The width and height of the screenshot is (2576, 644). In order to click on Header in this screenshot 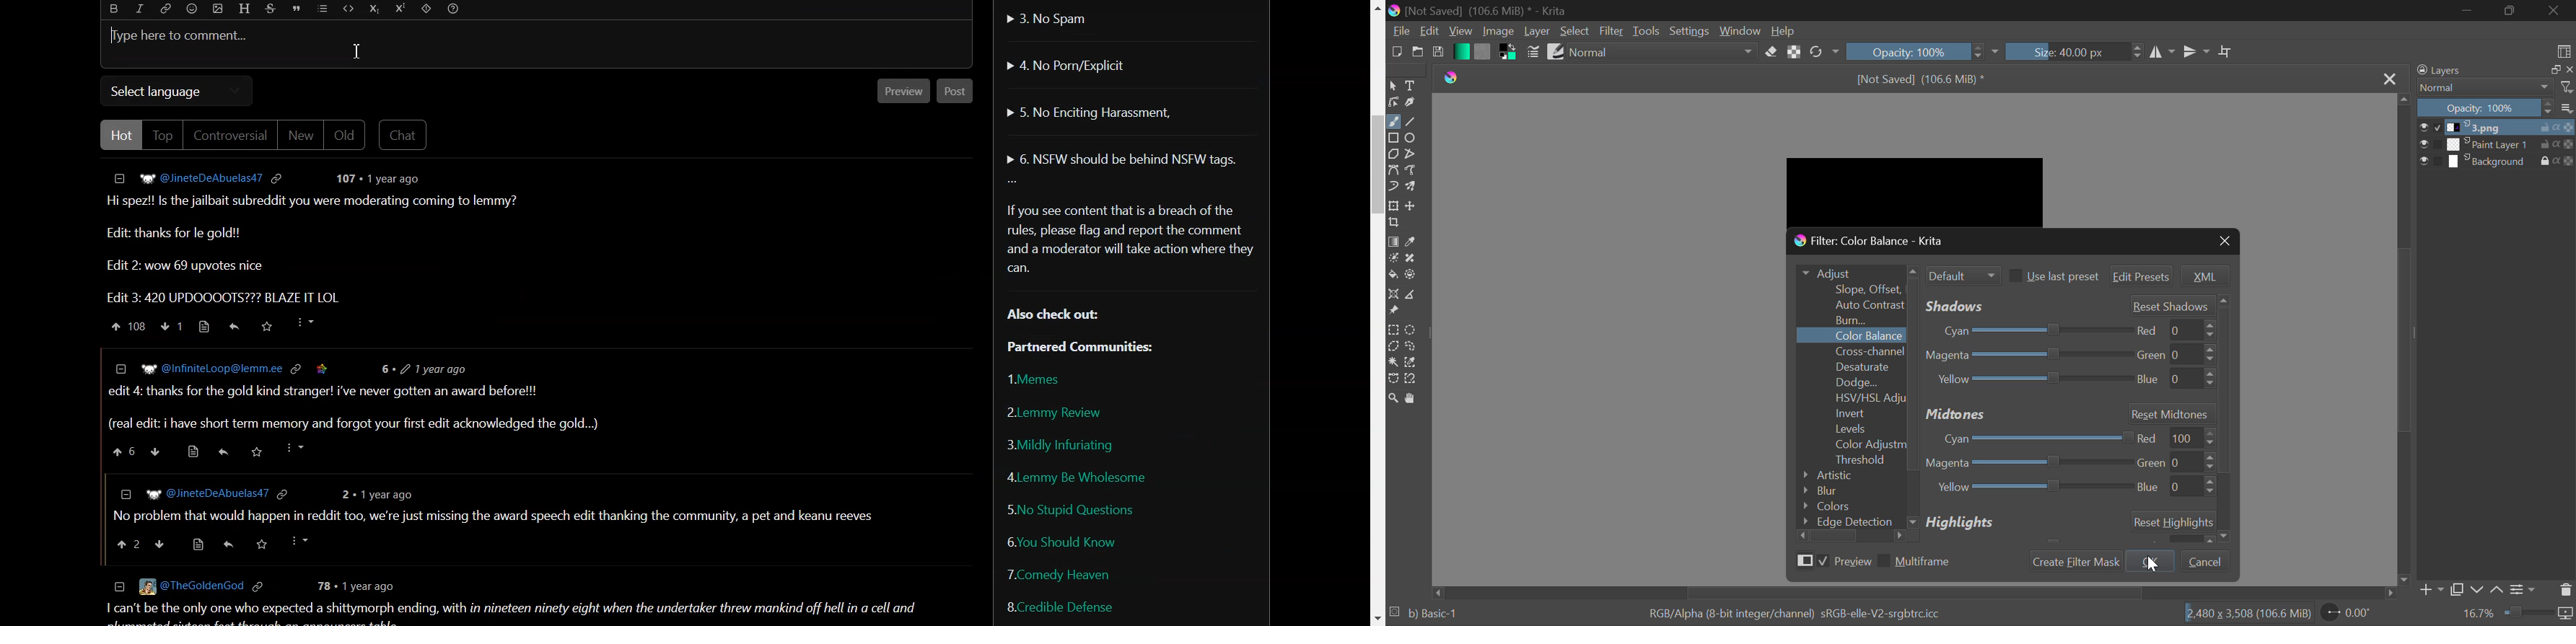, I will do `click(243, 9)`.